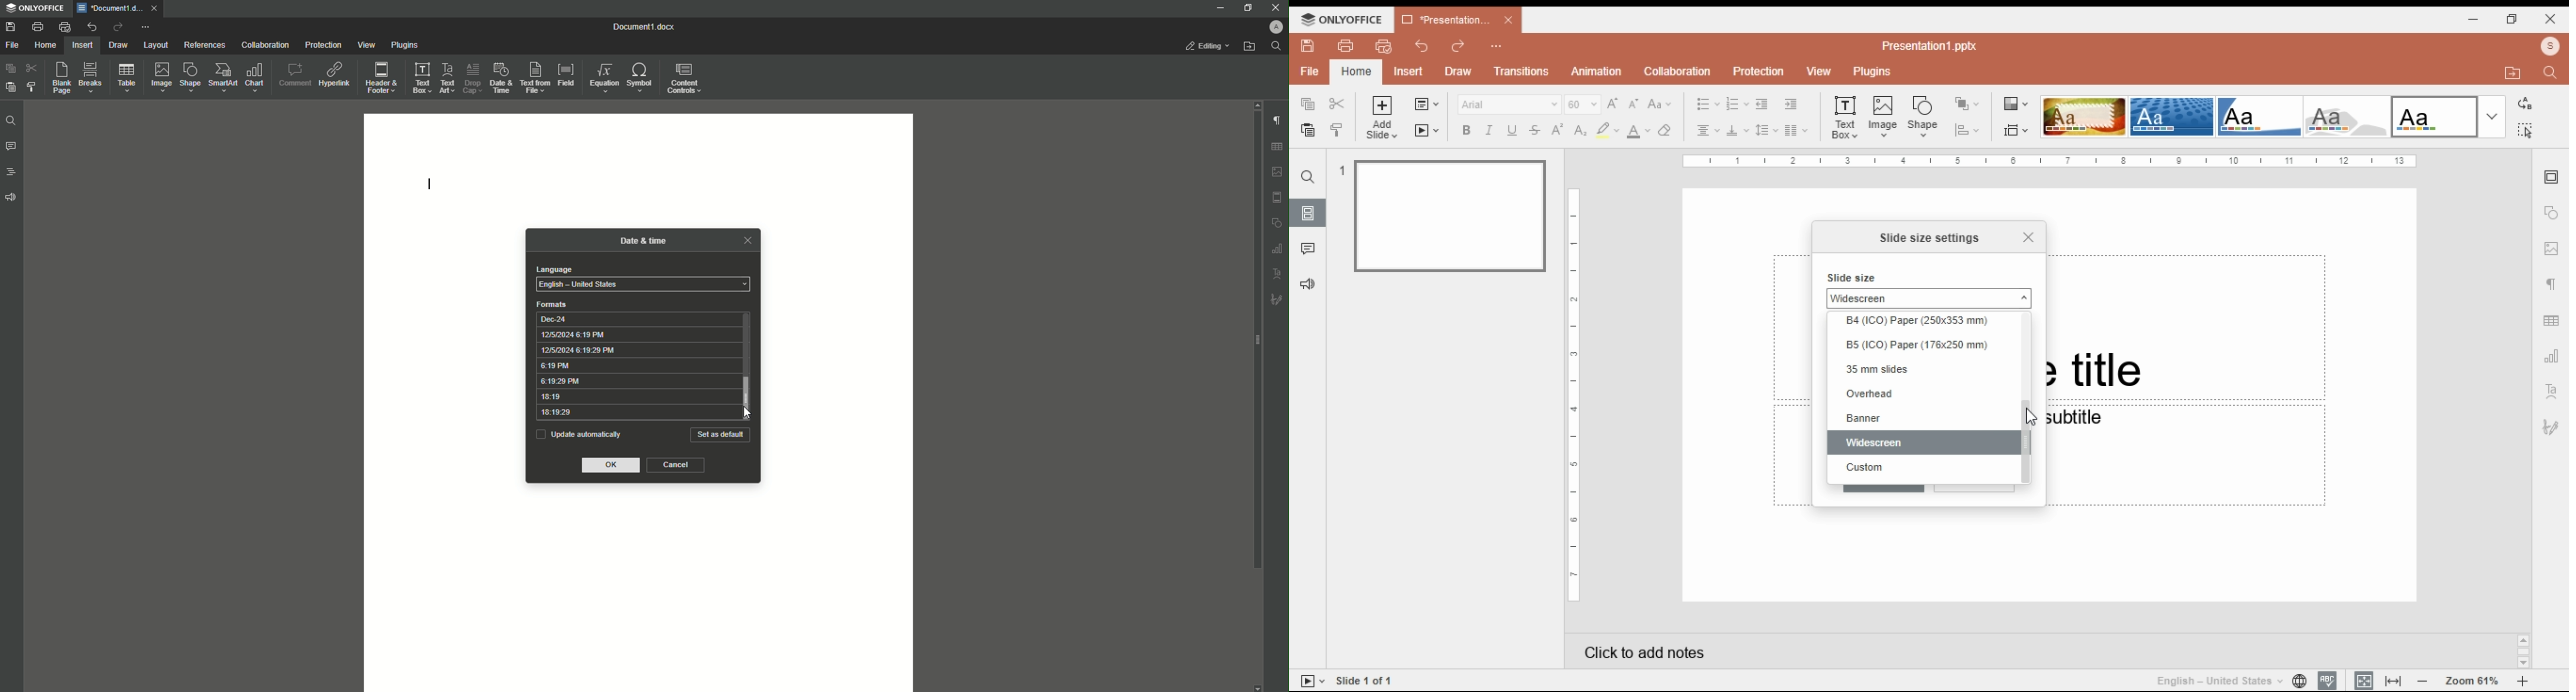 The height and width of the screenshot is (700, 2576). I want to click on table settings, so click(1277, 147).